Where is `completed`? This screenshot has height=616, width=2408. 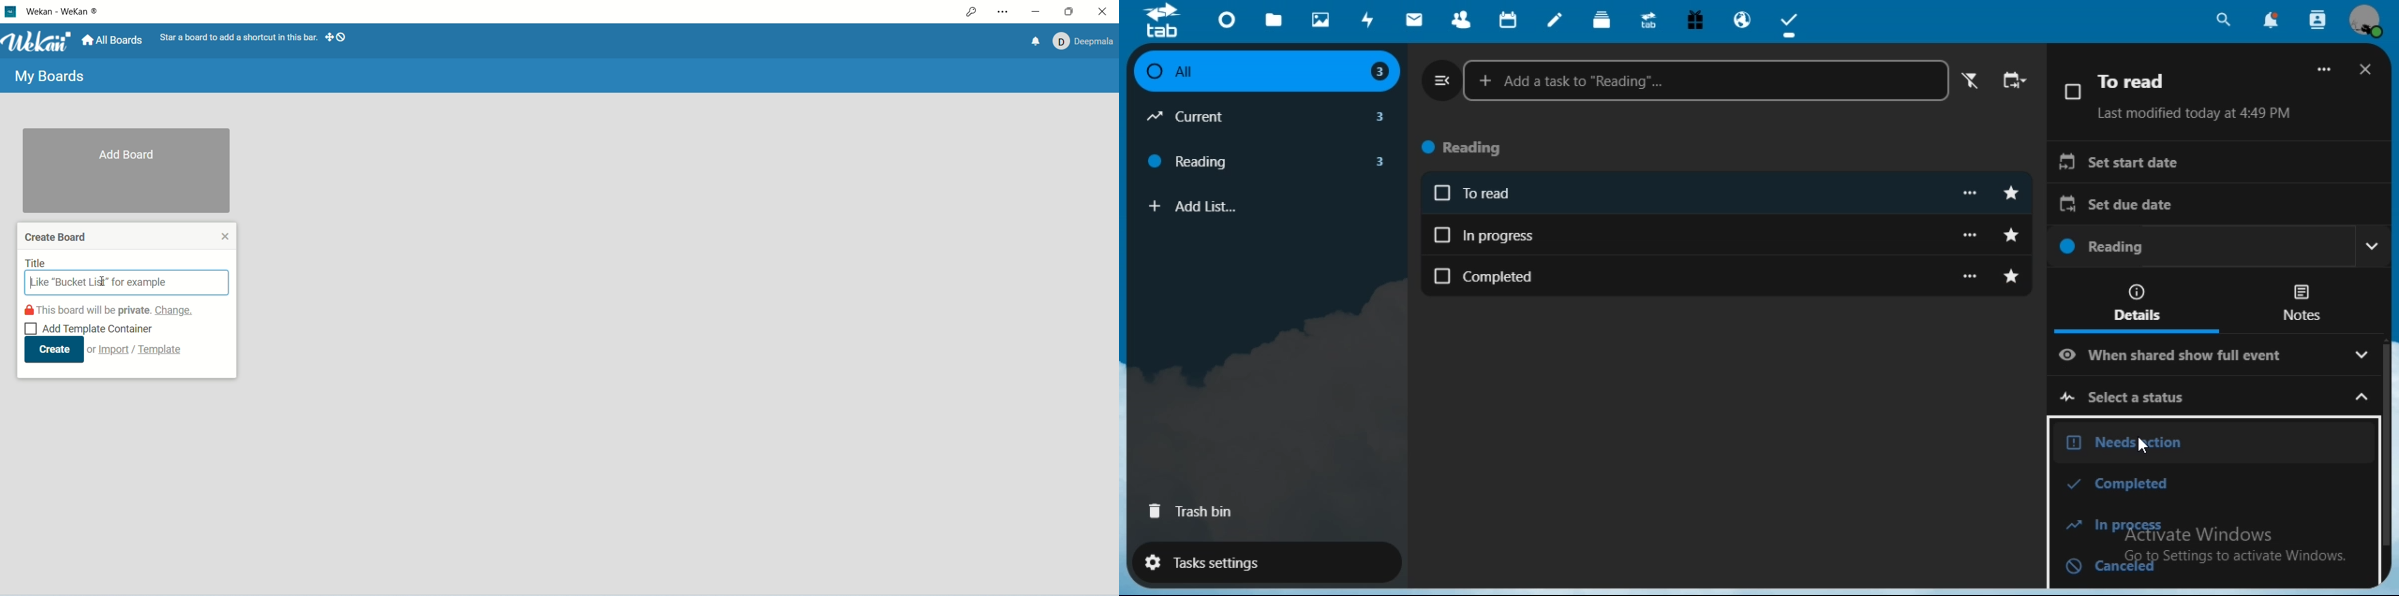
completed is located at coordinates (2214, 481).